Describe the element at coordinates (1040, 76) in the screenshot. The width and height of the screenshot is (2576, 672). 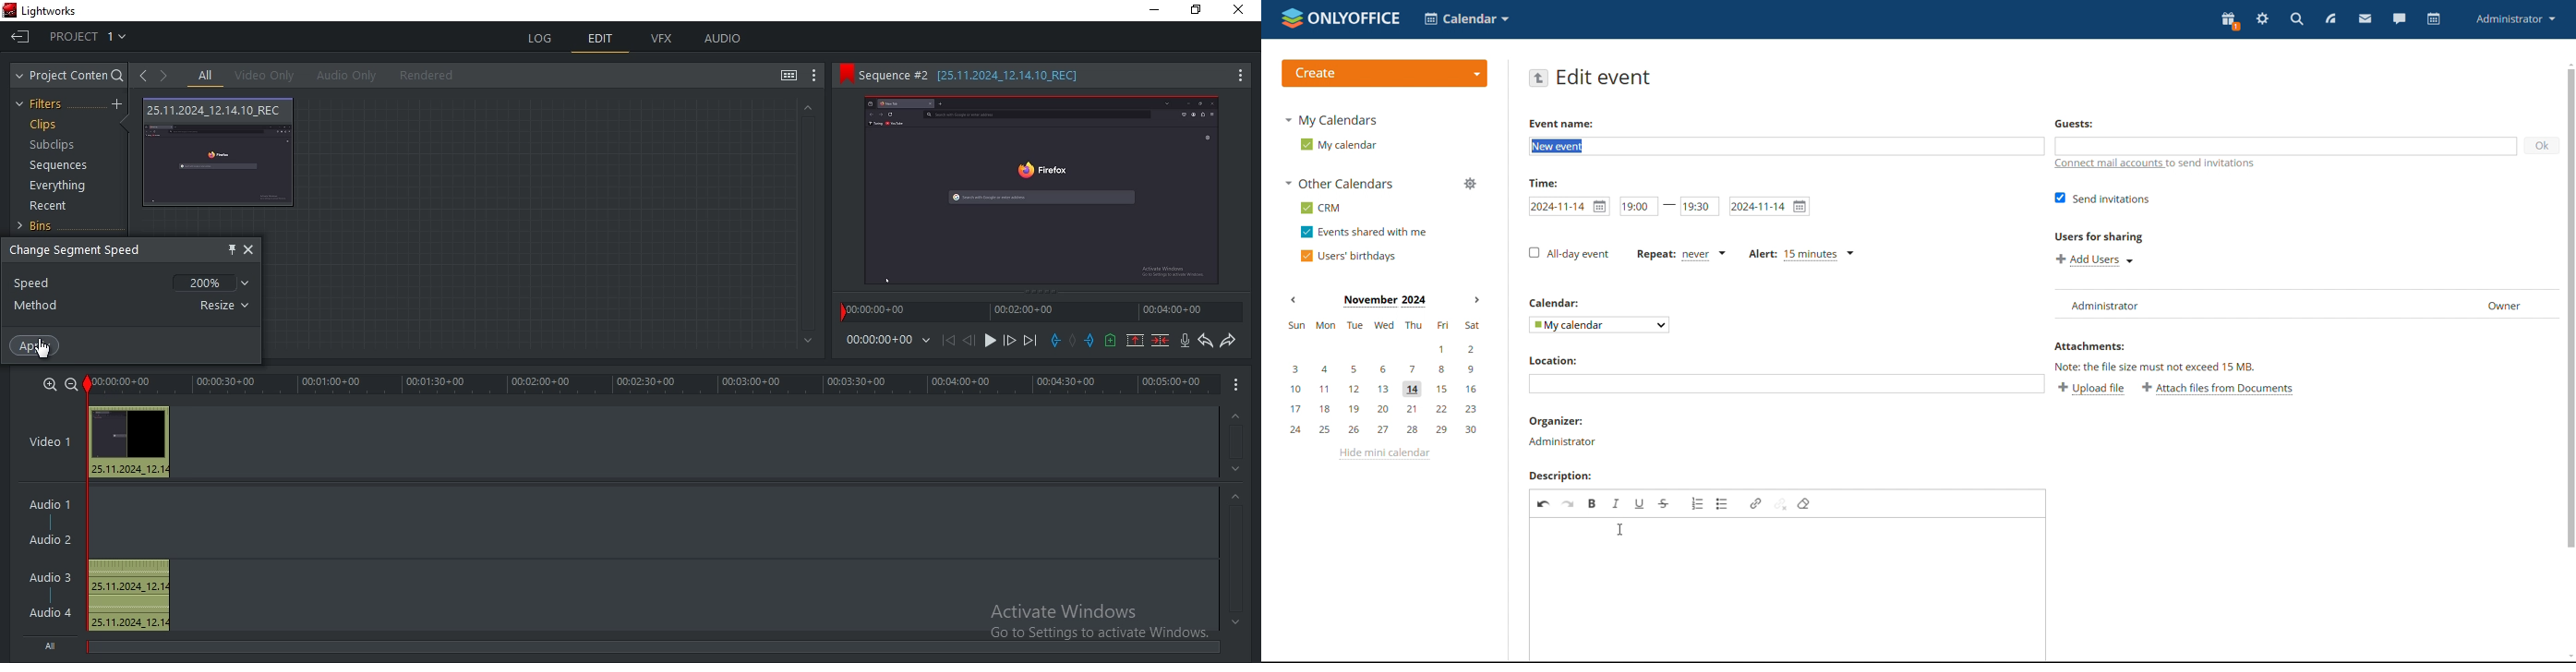
I see `sequence 2` at that location.